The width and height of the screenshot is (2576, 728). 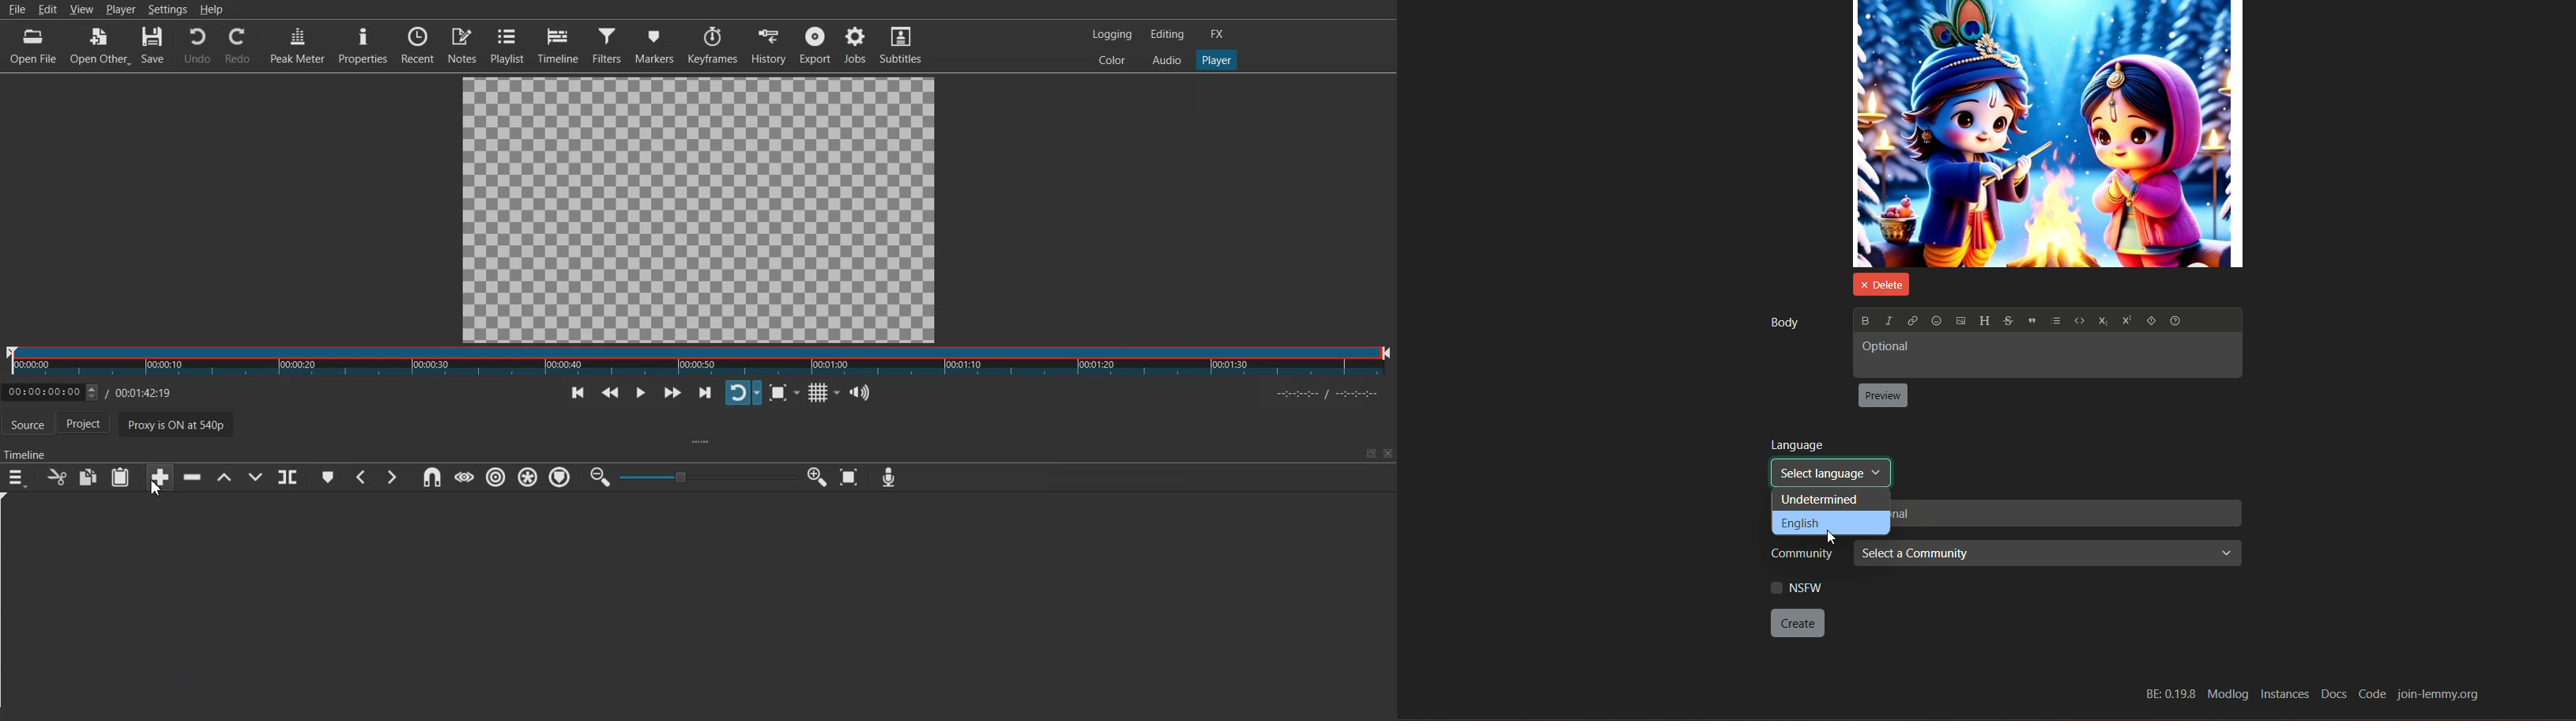 I want to click on Maximize, so click(x=1371, y=453).